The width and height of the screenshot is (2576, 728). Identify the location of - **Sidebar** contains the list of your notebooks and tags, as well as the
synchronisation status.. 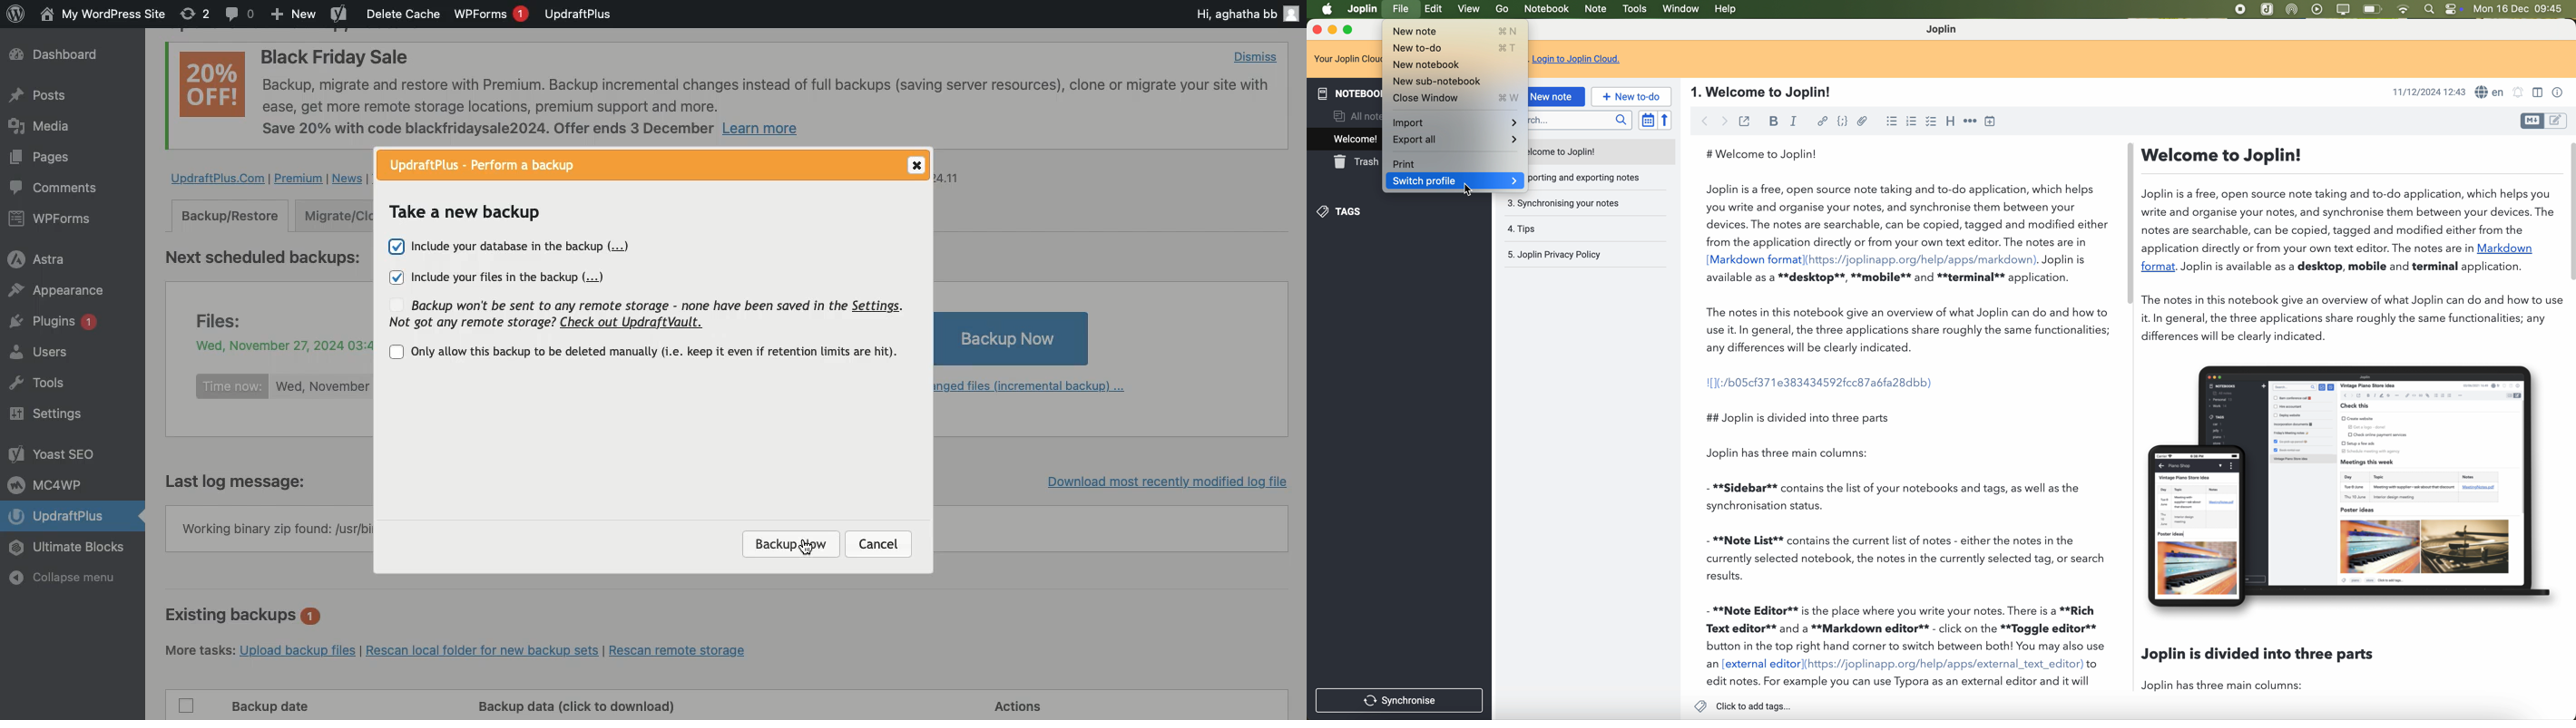
(1900, 496).